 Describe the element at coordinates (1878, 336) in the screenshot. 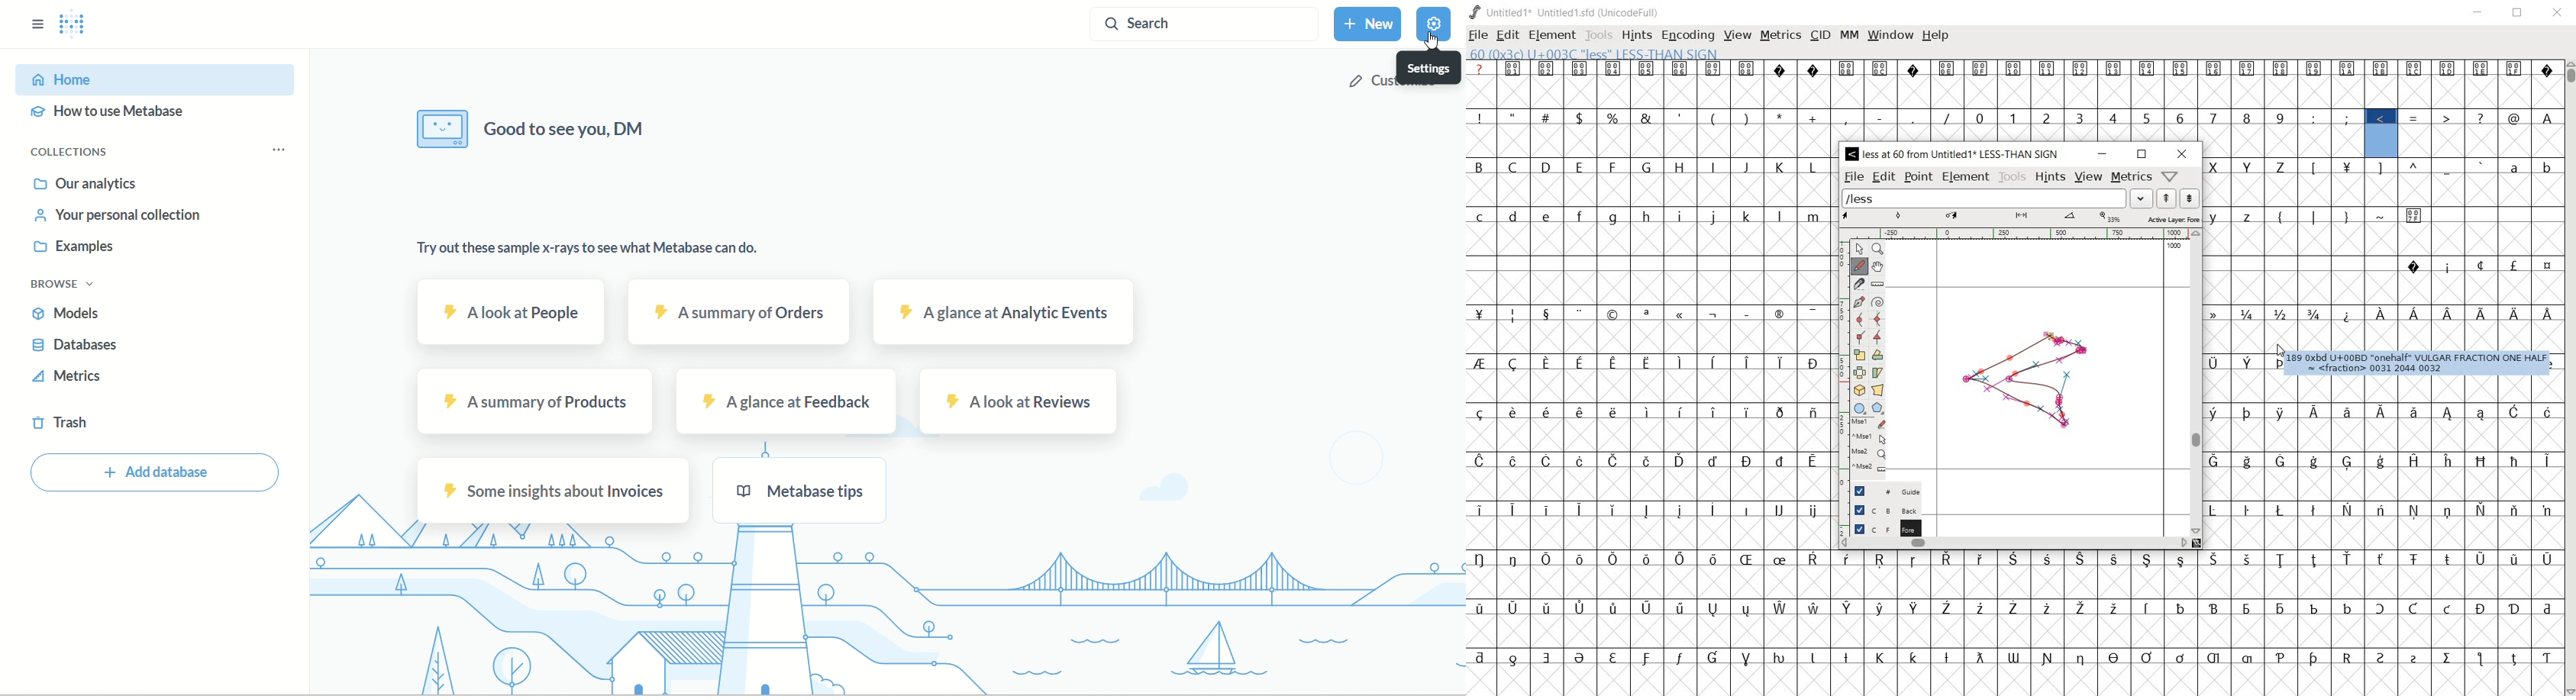

I see `Add a corner point` at that location.